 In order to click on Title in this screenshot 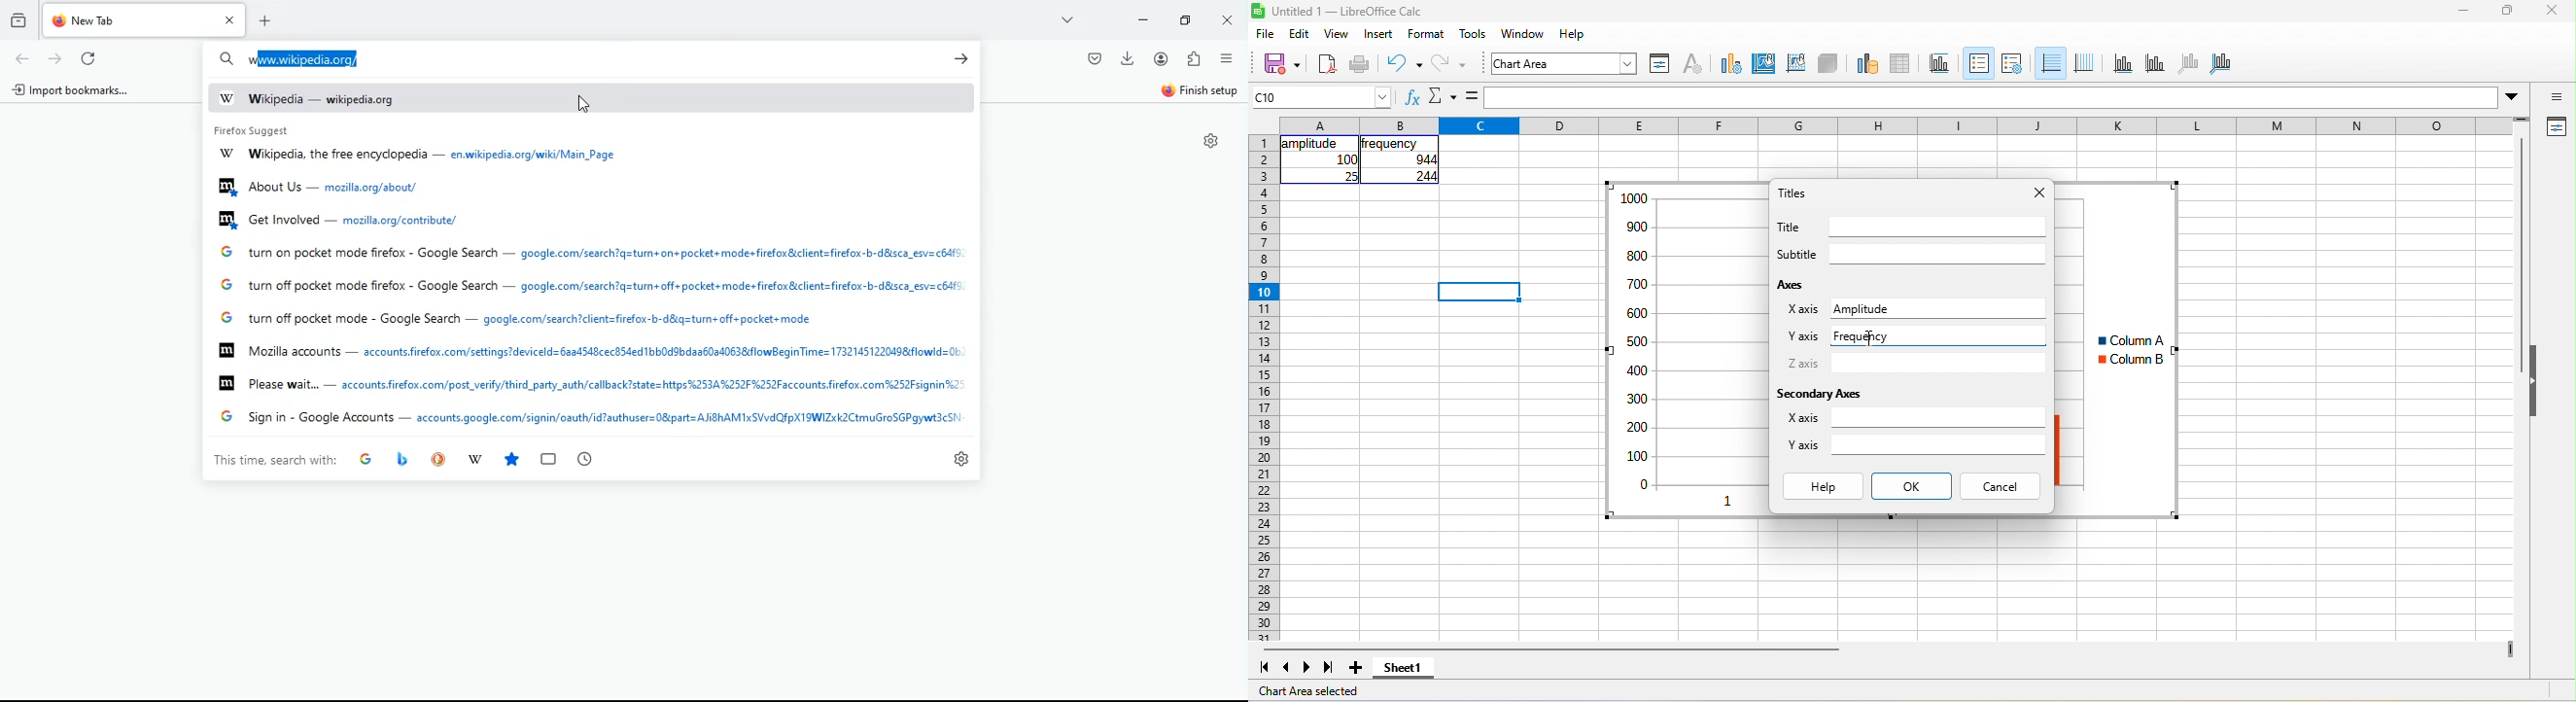, I will do `click(1788, 227)`.